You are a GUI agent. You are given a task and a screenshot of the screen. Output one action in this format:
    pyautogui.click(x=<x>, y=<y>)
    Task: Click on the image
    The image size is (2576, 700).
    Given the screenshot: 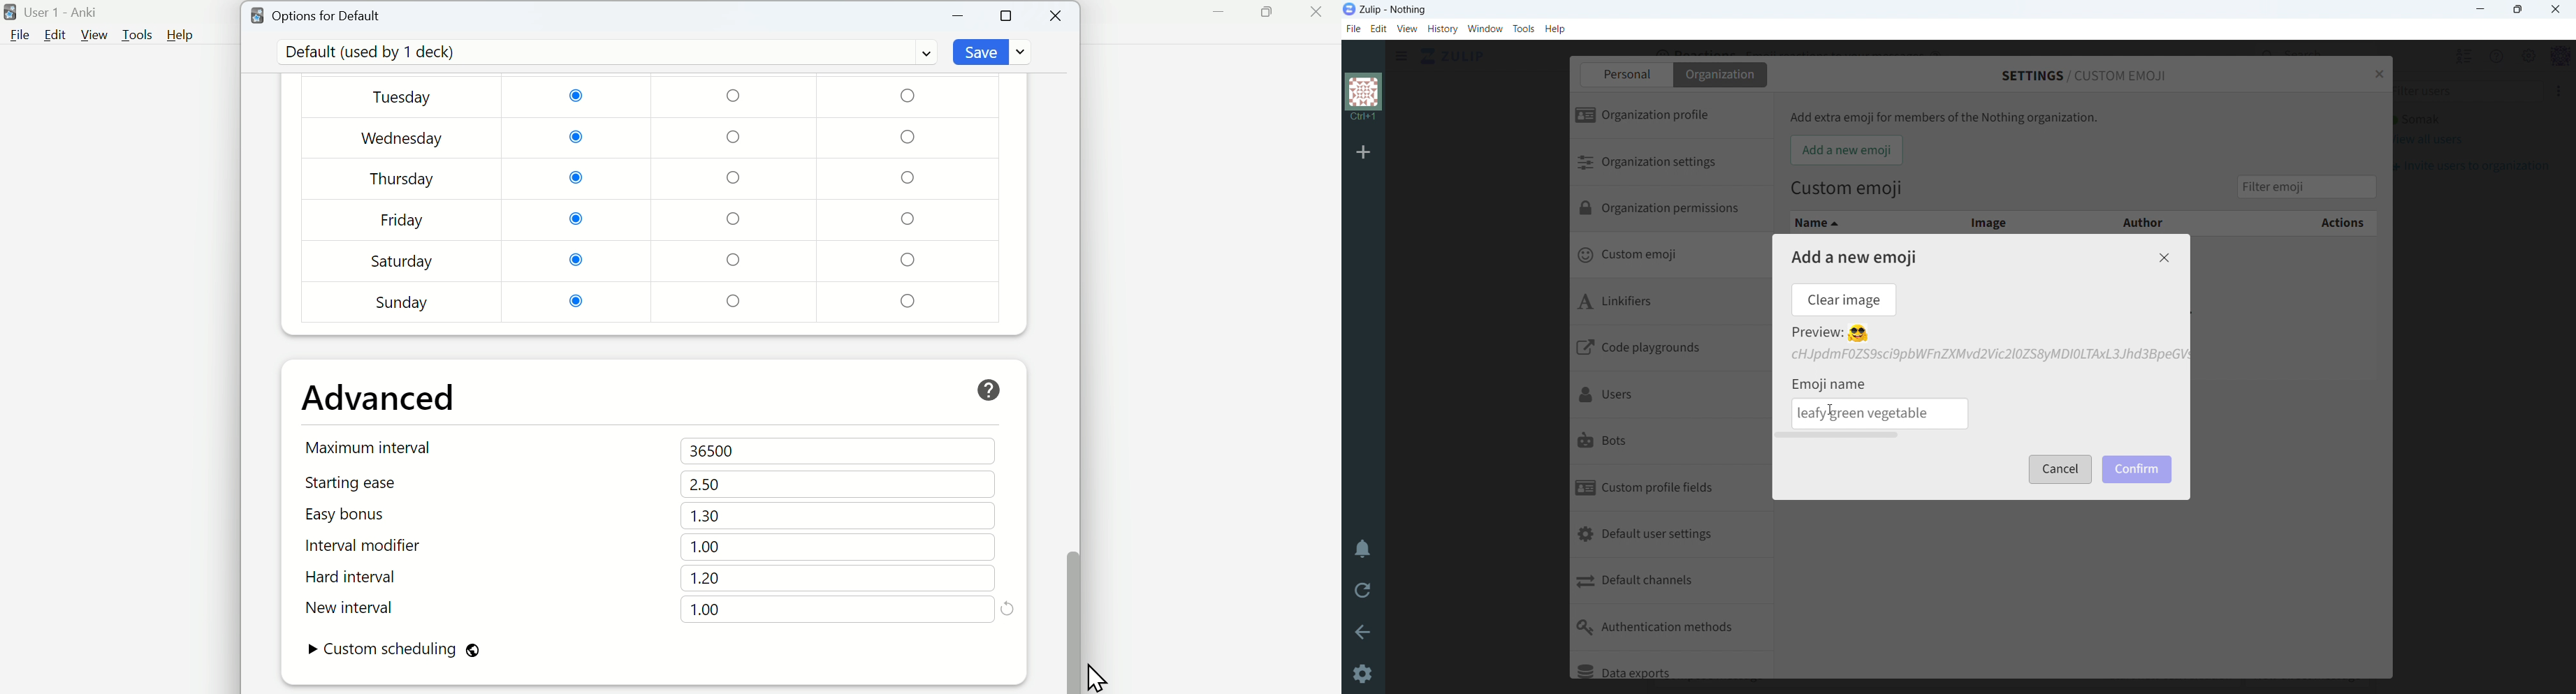 What is the action you would take?
    pyautogui.click(x=1988, y=221)
    